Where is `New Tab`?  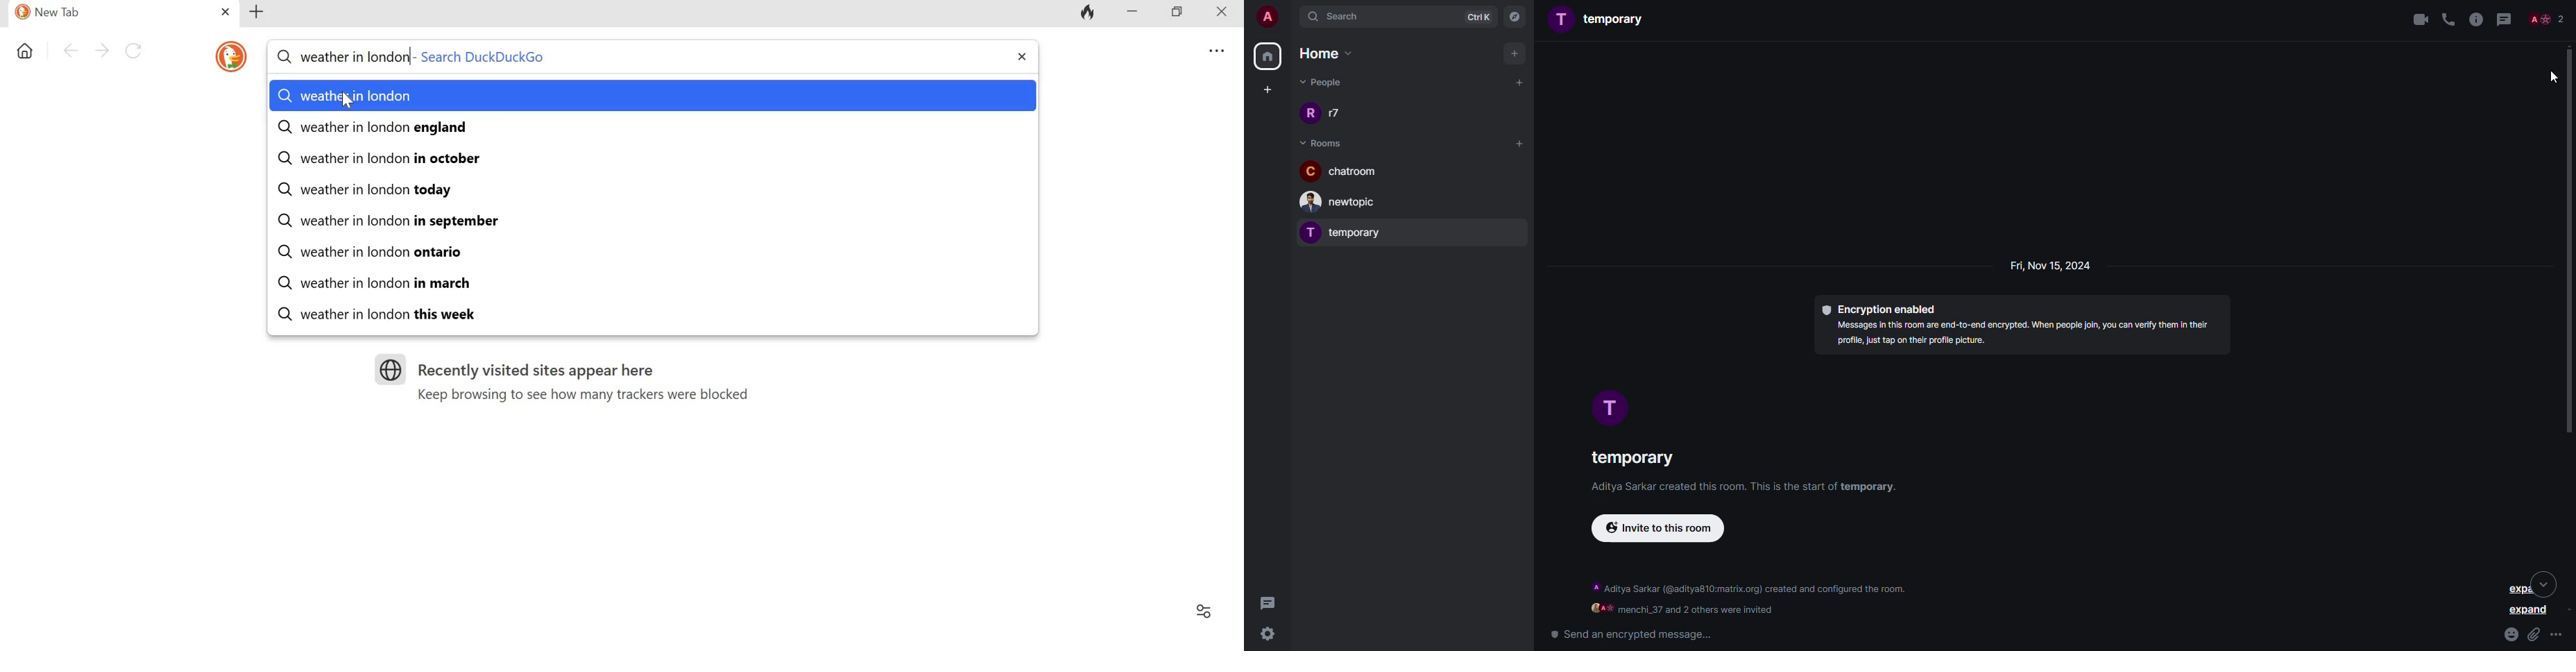 New Tab is located at coordinates (114, 14).